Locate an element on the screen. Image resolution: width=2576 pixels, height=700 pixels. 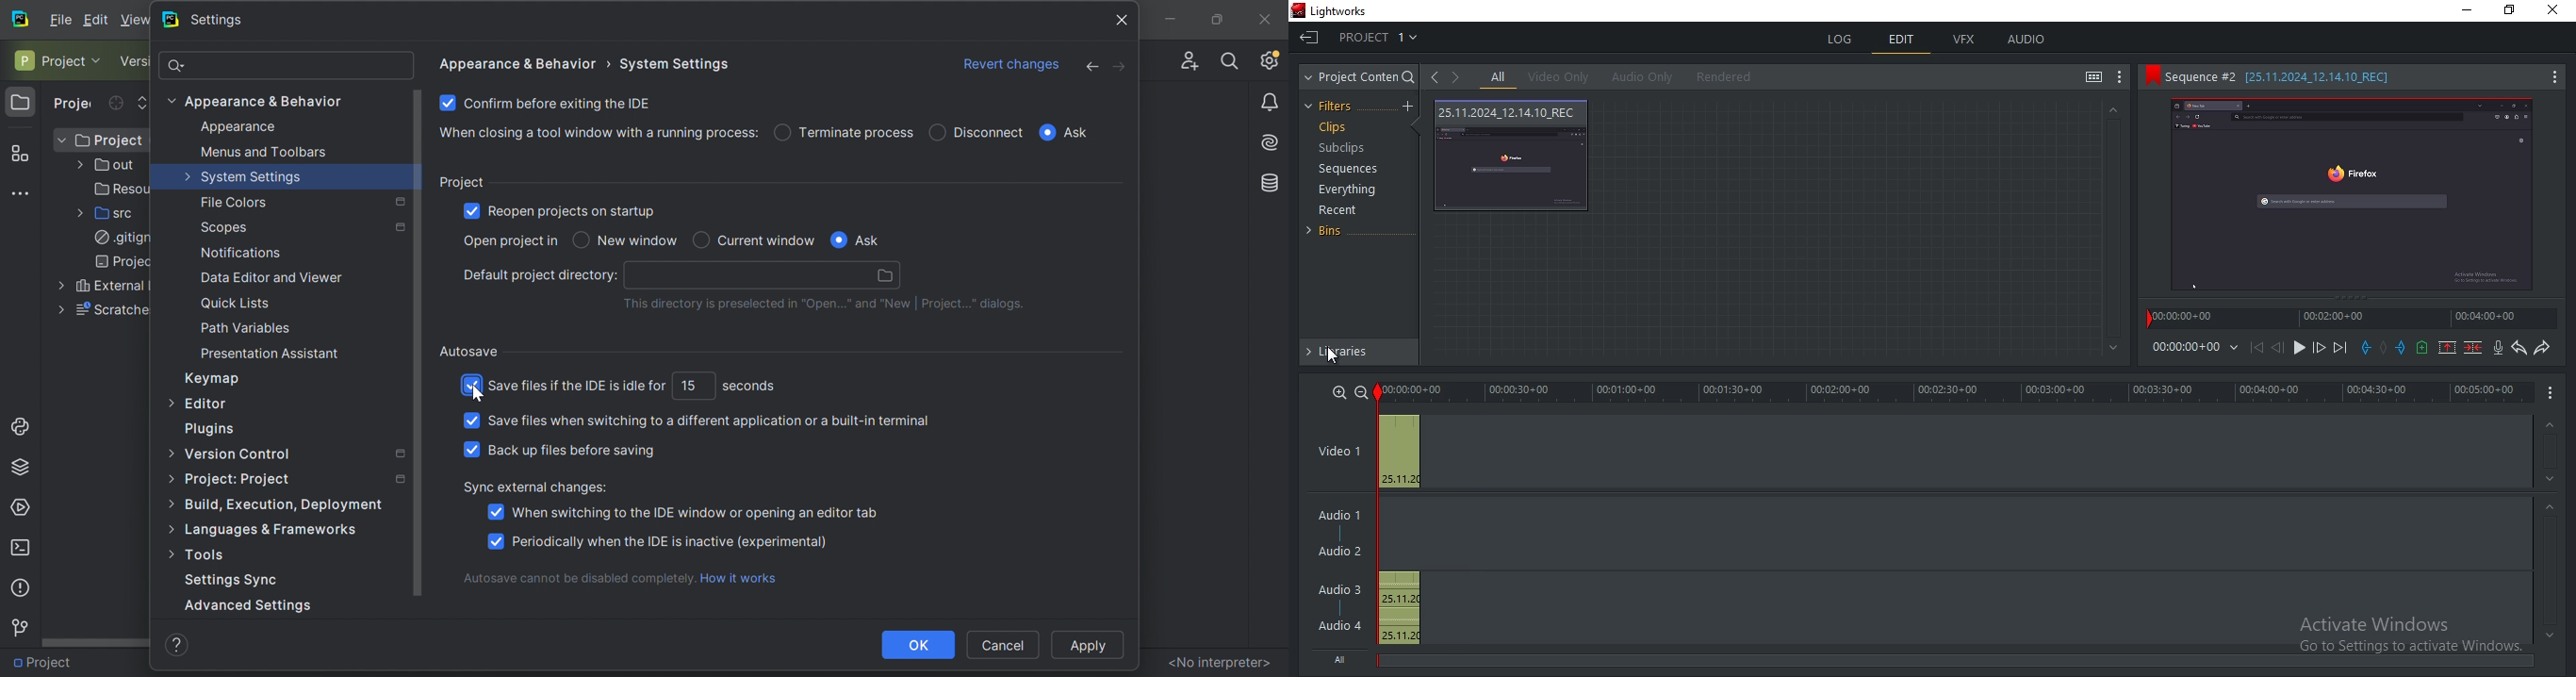
Save files if the IDE is idle for is located at coordinates (579, 386).